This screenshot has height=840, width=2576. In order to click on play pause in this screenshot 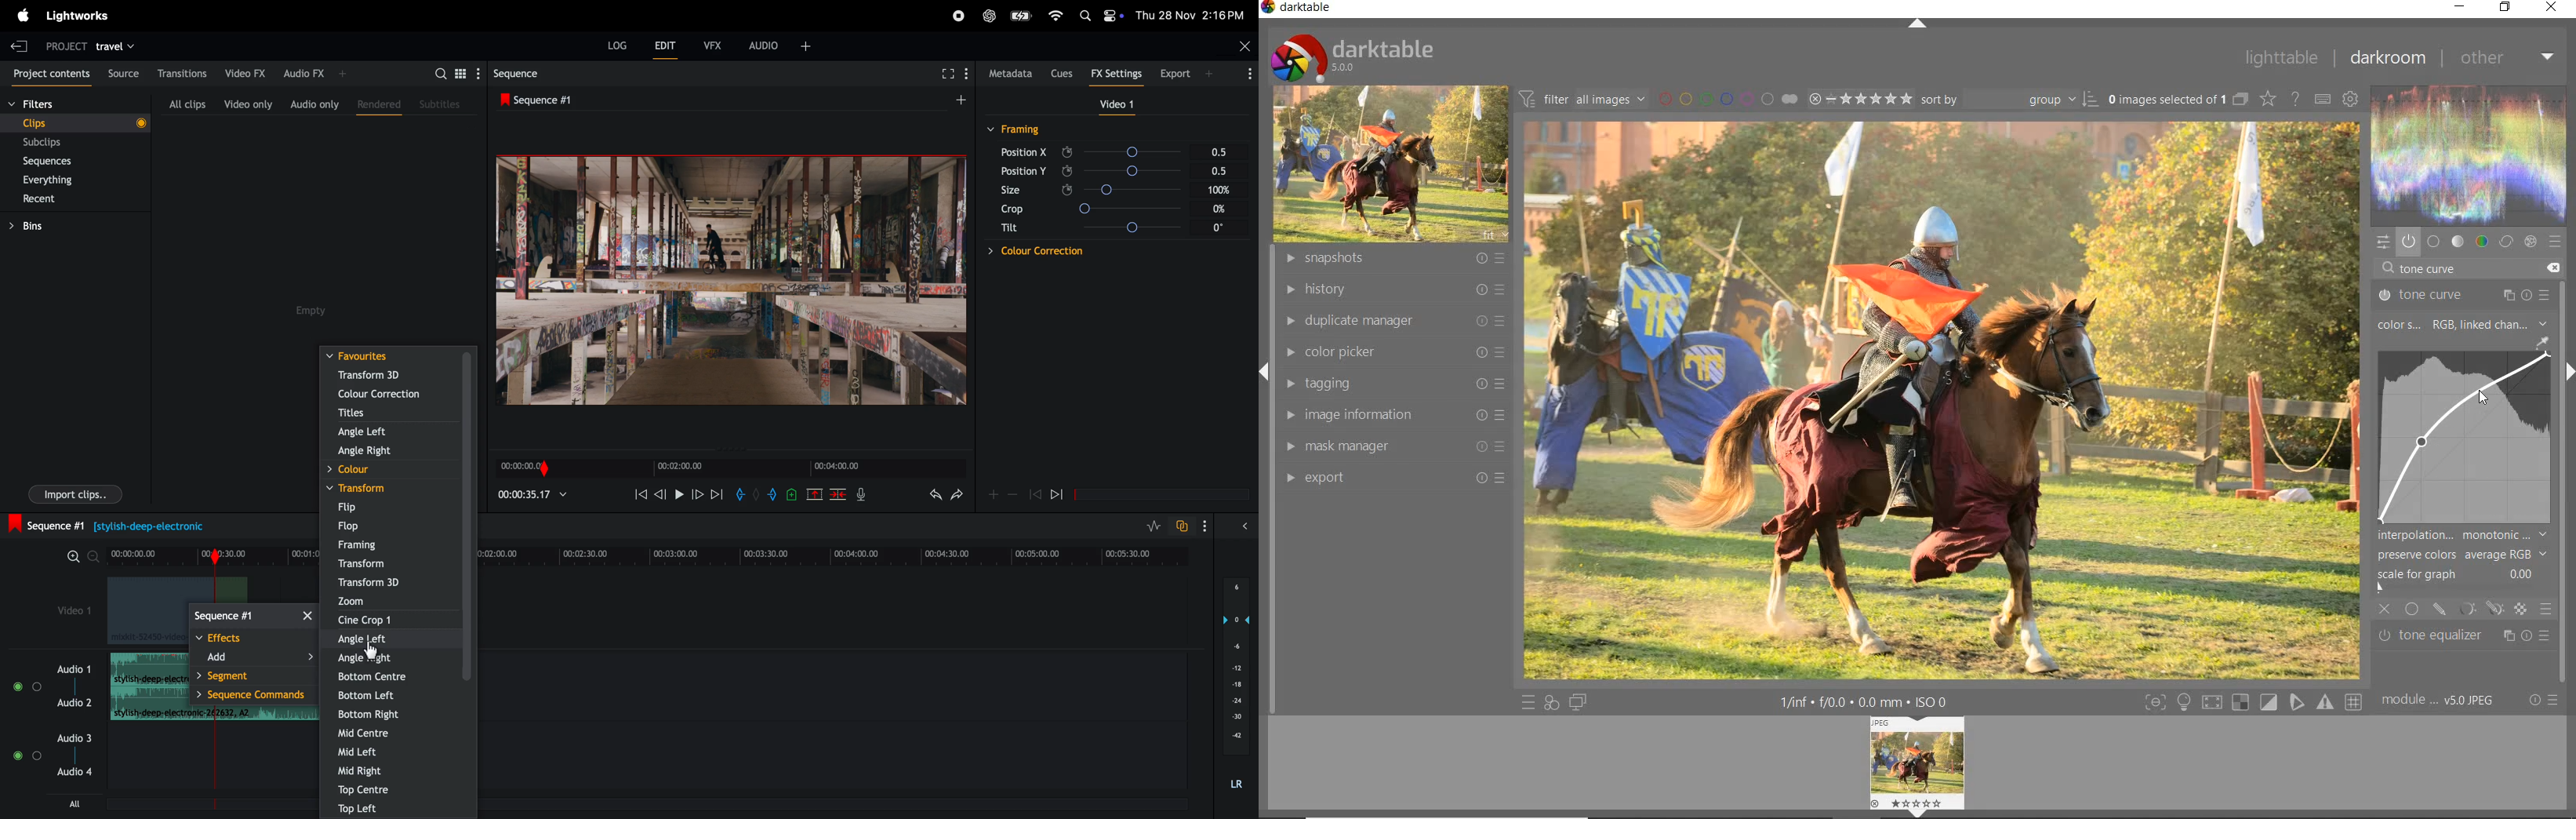, I will do `click(681, 496)`.